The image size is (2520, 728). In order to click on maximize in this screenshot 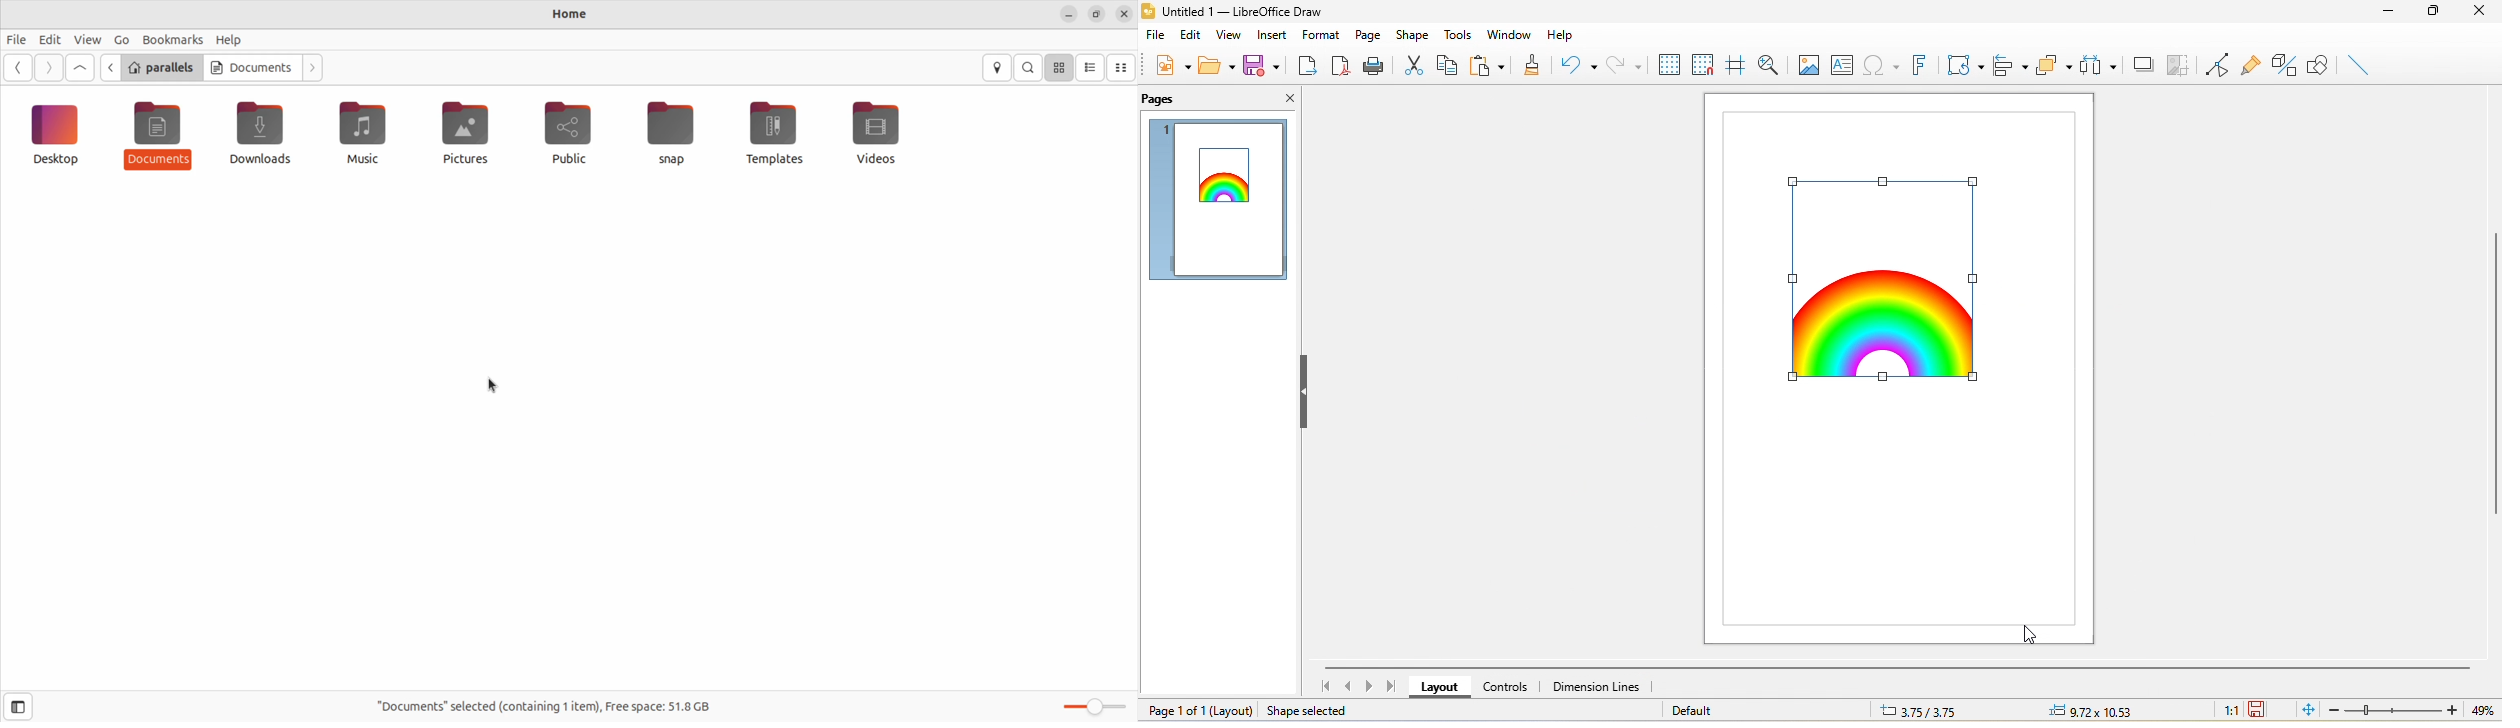, I will do `click(2433, 13)`.